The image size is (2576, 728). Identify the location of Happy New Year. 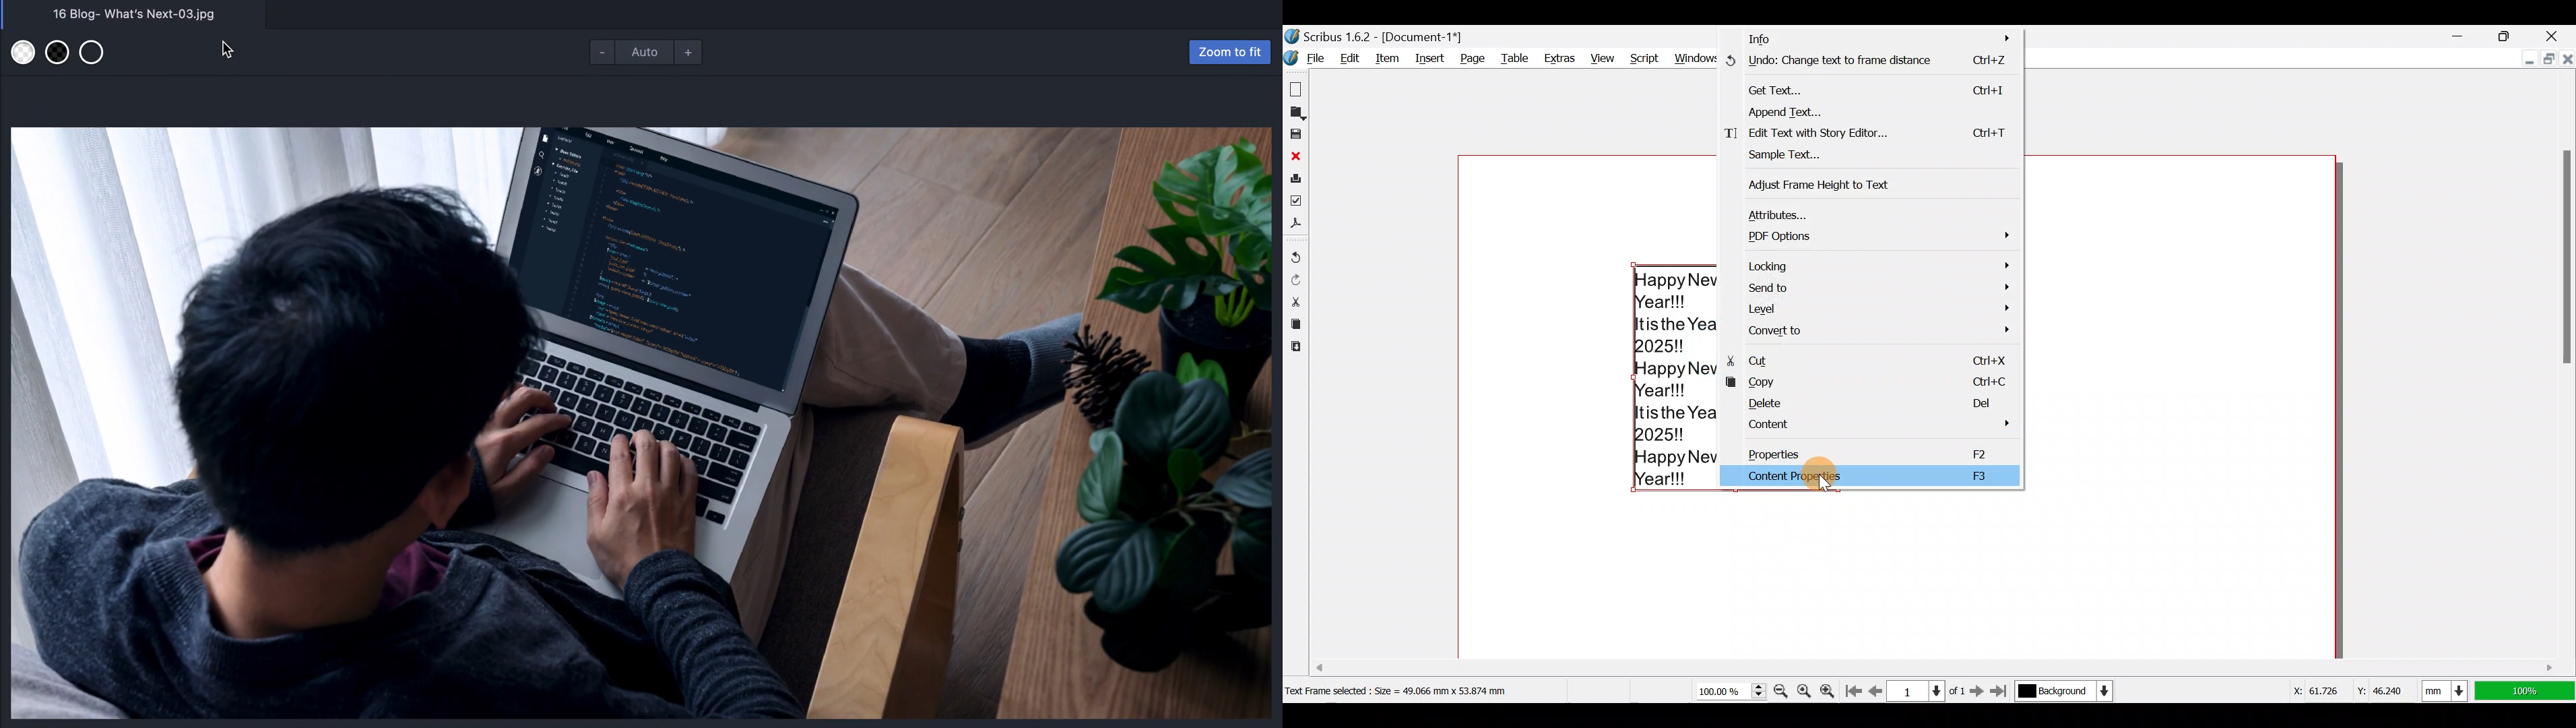
(1675, 377).